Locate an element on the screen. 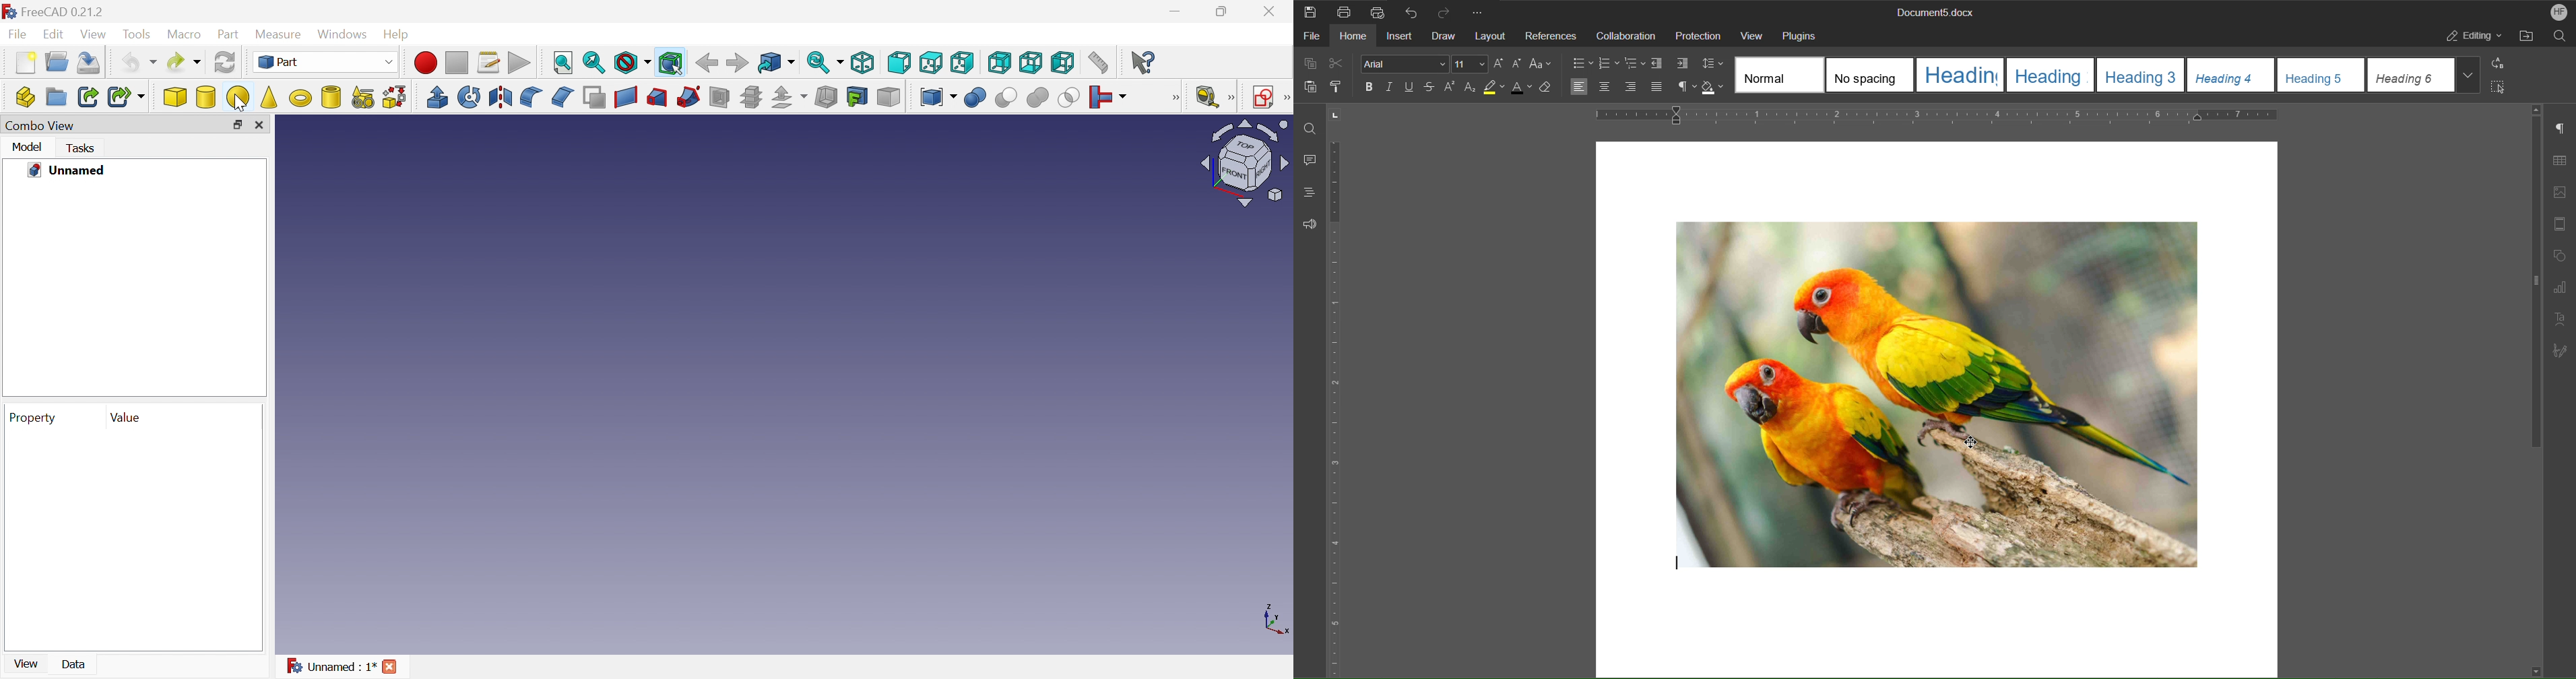 The image size is (2576, 700). Property is located at coordinates (34, 416).